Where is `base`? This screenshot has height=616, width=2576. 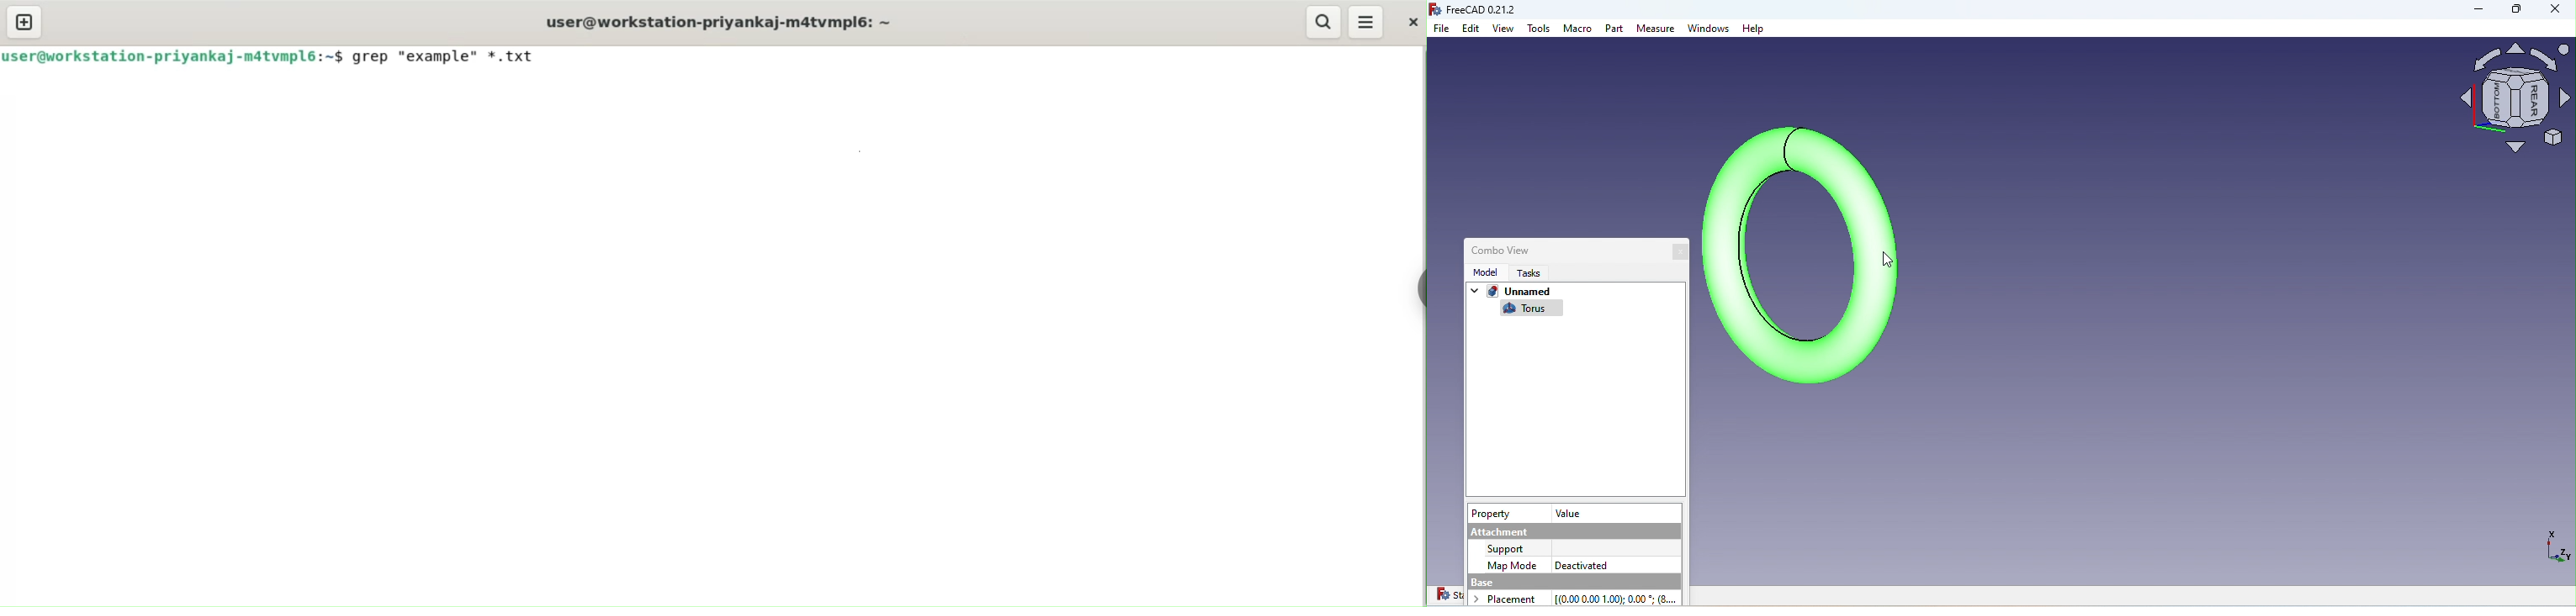 base is located at coordinates (1571, 582).